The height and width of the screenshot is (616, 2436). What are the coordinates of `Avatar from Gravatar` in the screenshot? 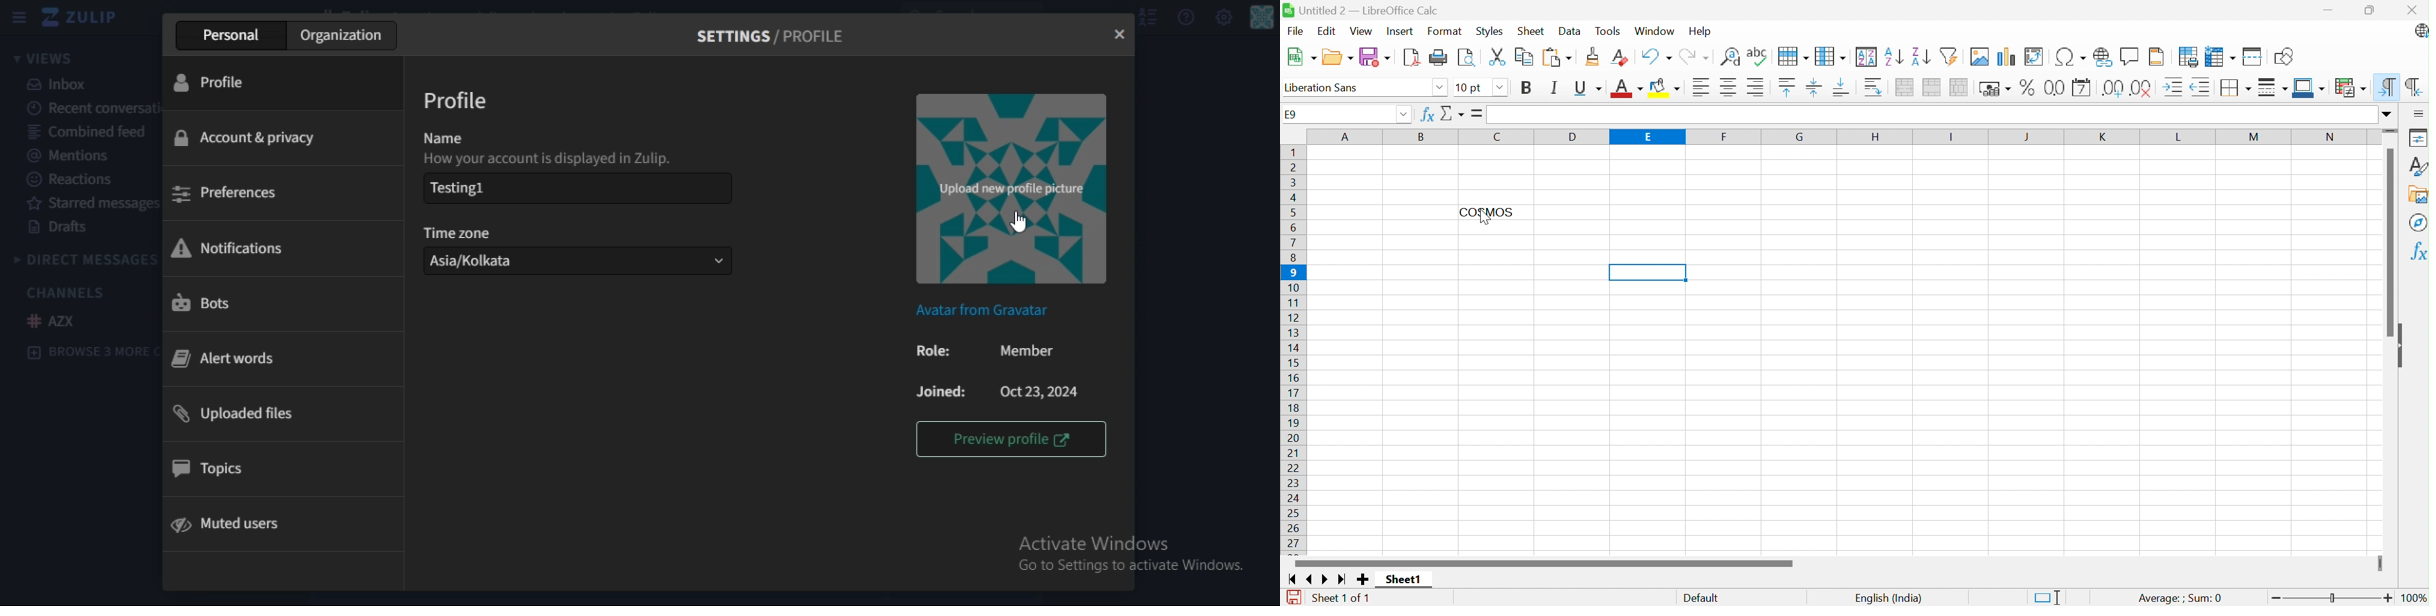 It's located at (986, 311).